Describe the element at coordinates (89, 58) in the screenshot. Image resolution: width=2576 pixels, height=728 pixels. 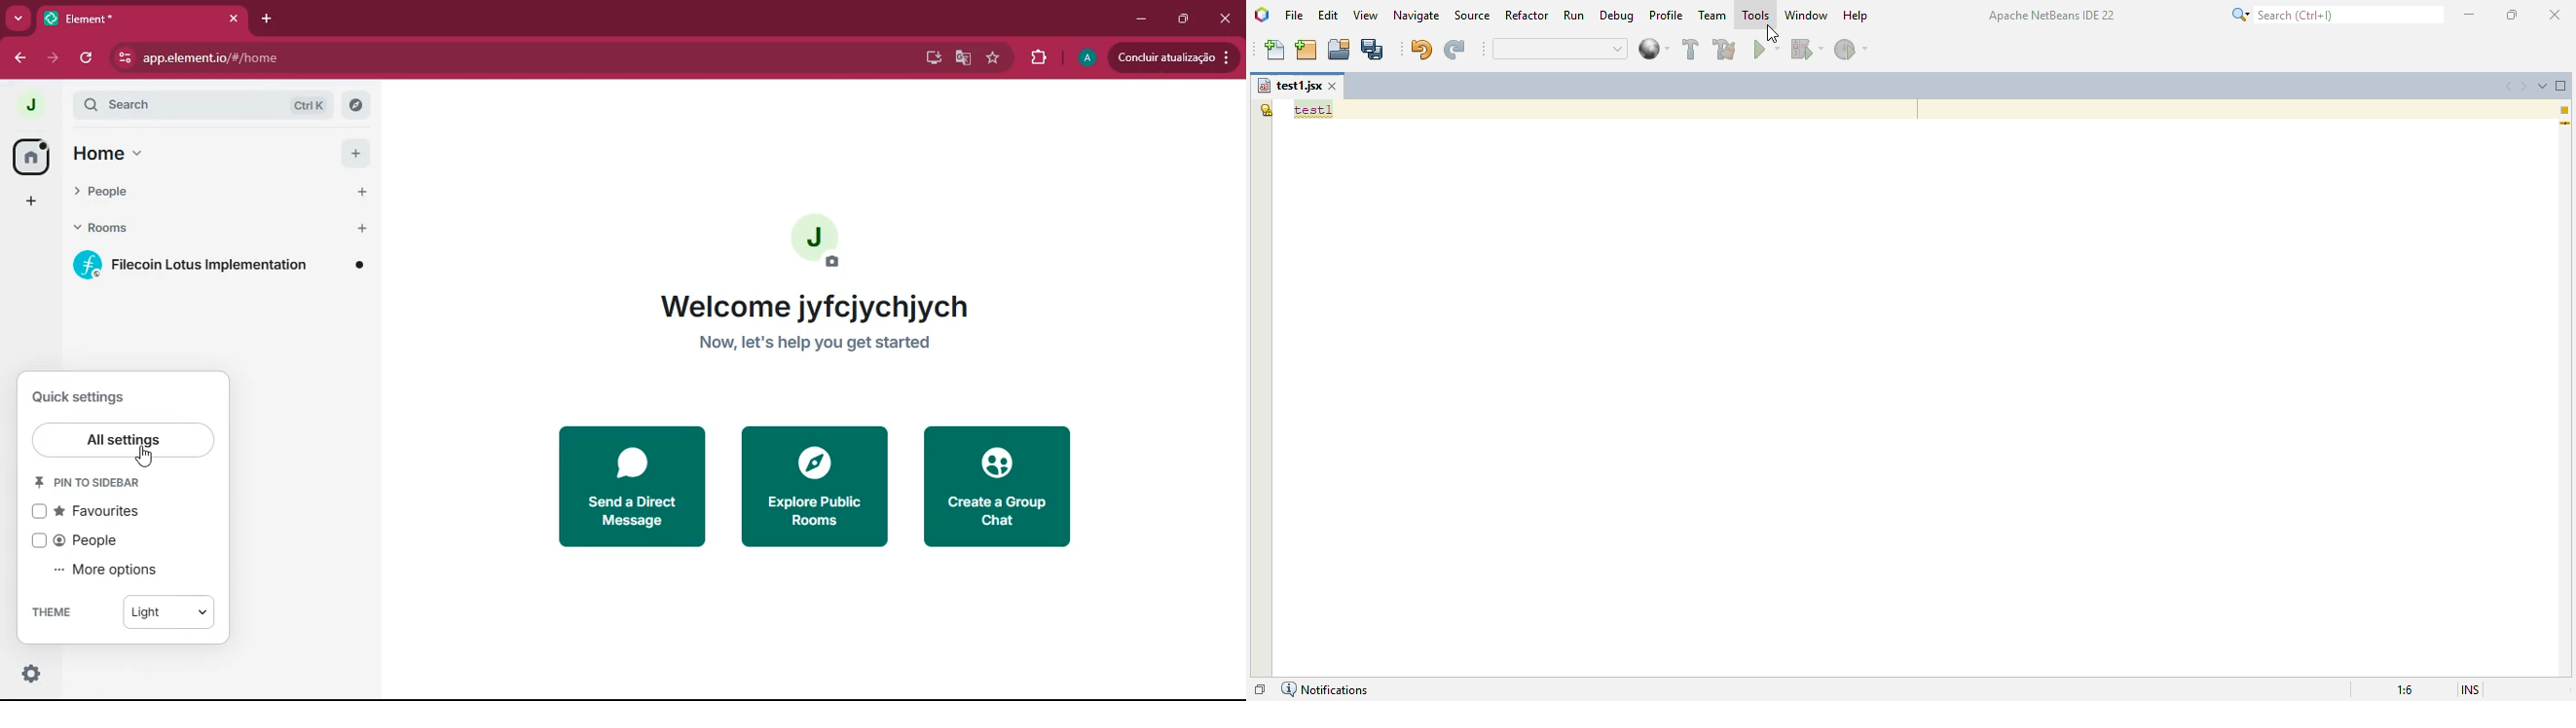
I see `refresh` at that location.